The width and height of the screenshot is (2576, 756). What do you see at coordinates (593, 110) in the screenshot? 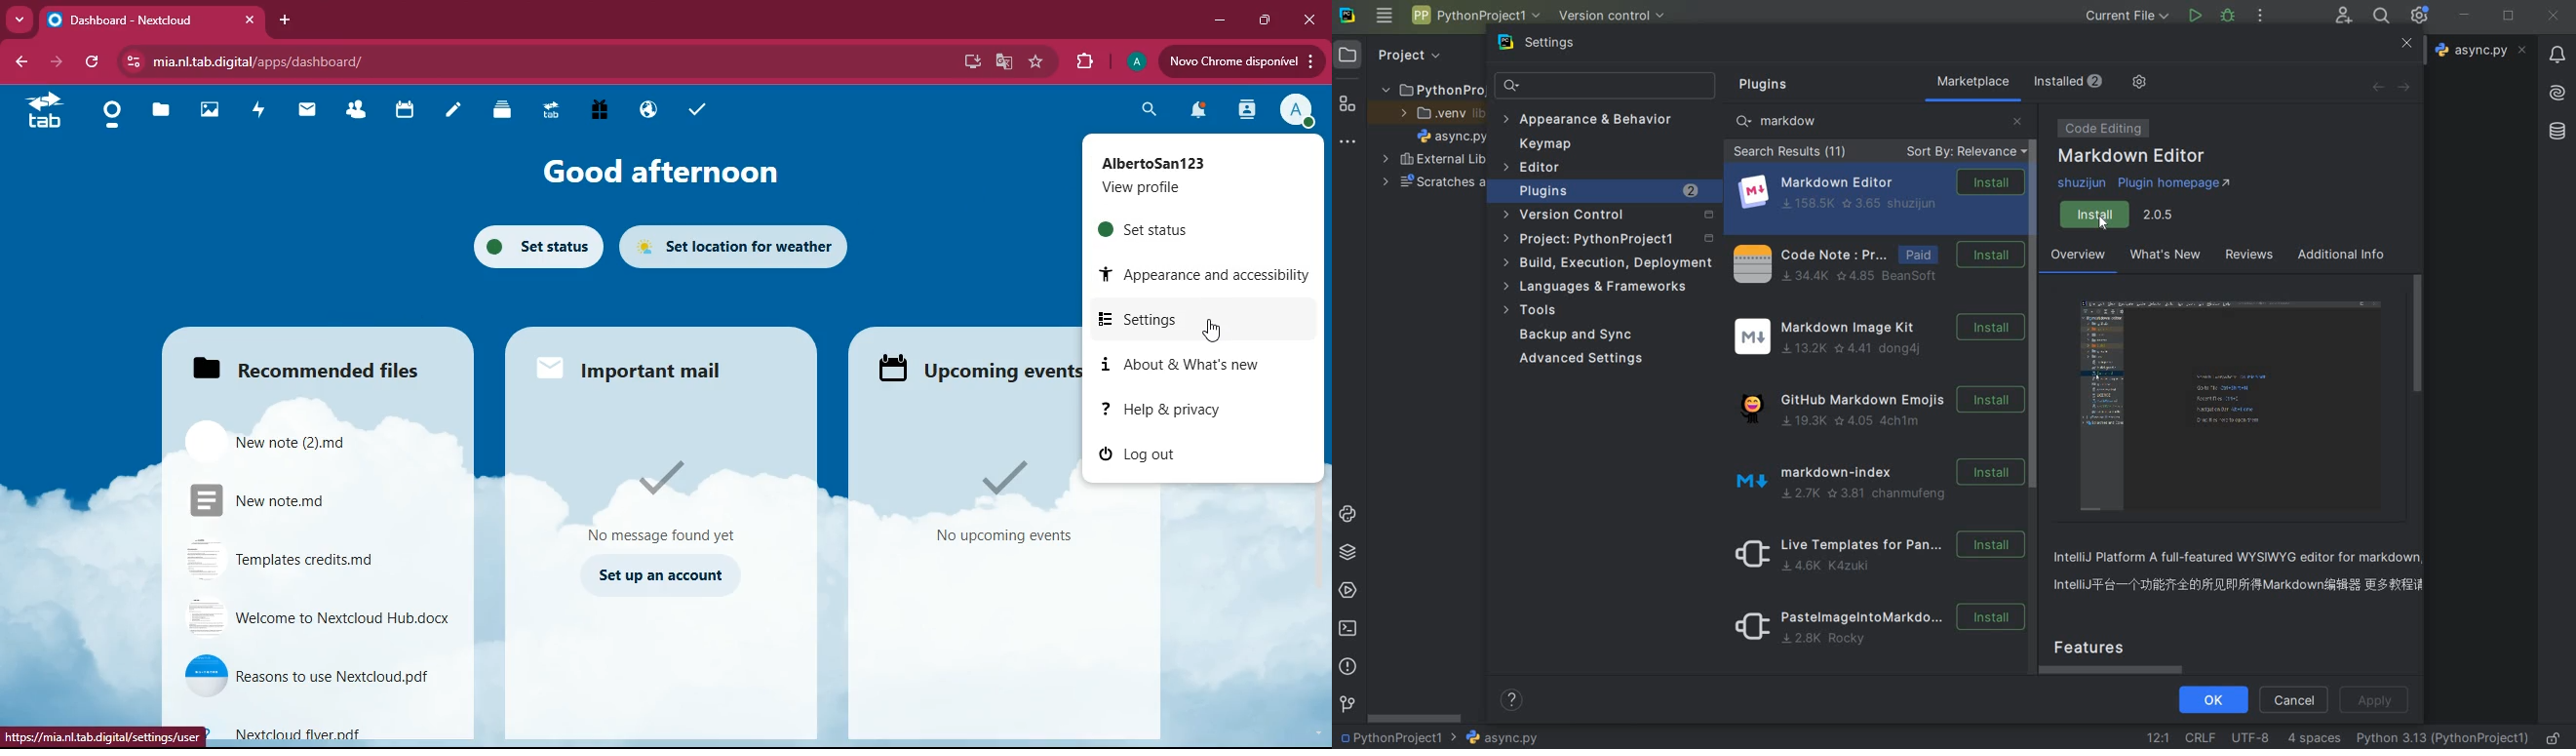
I see `gift` at bounding box center [593, 110].